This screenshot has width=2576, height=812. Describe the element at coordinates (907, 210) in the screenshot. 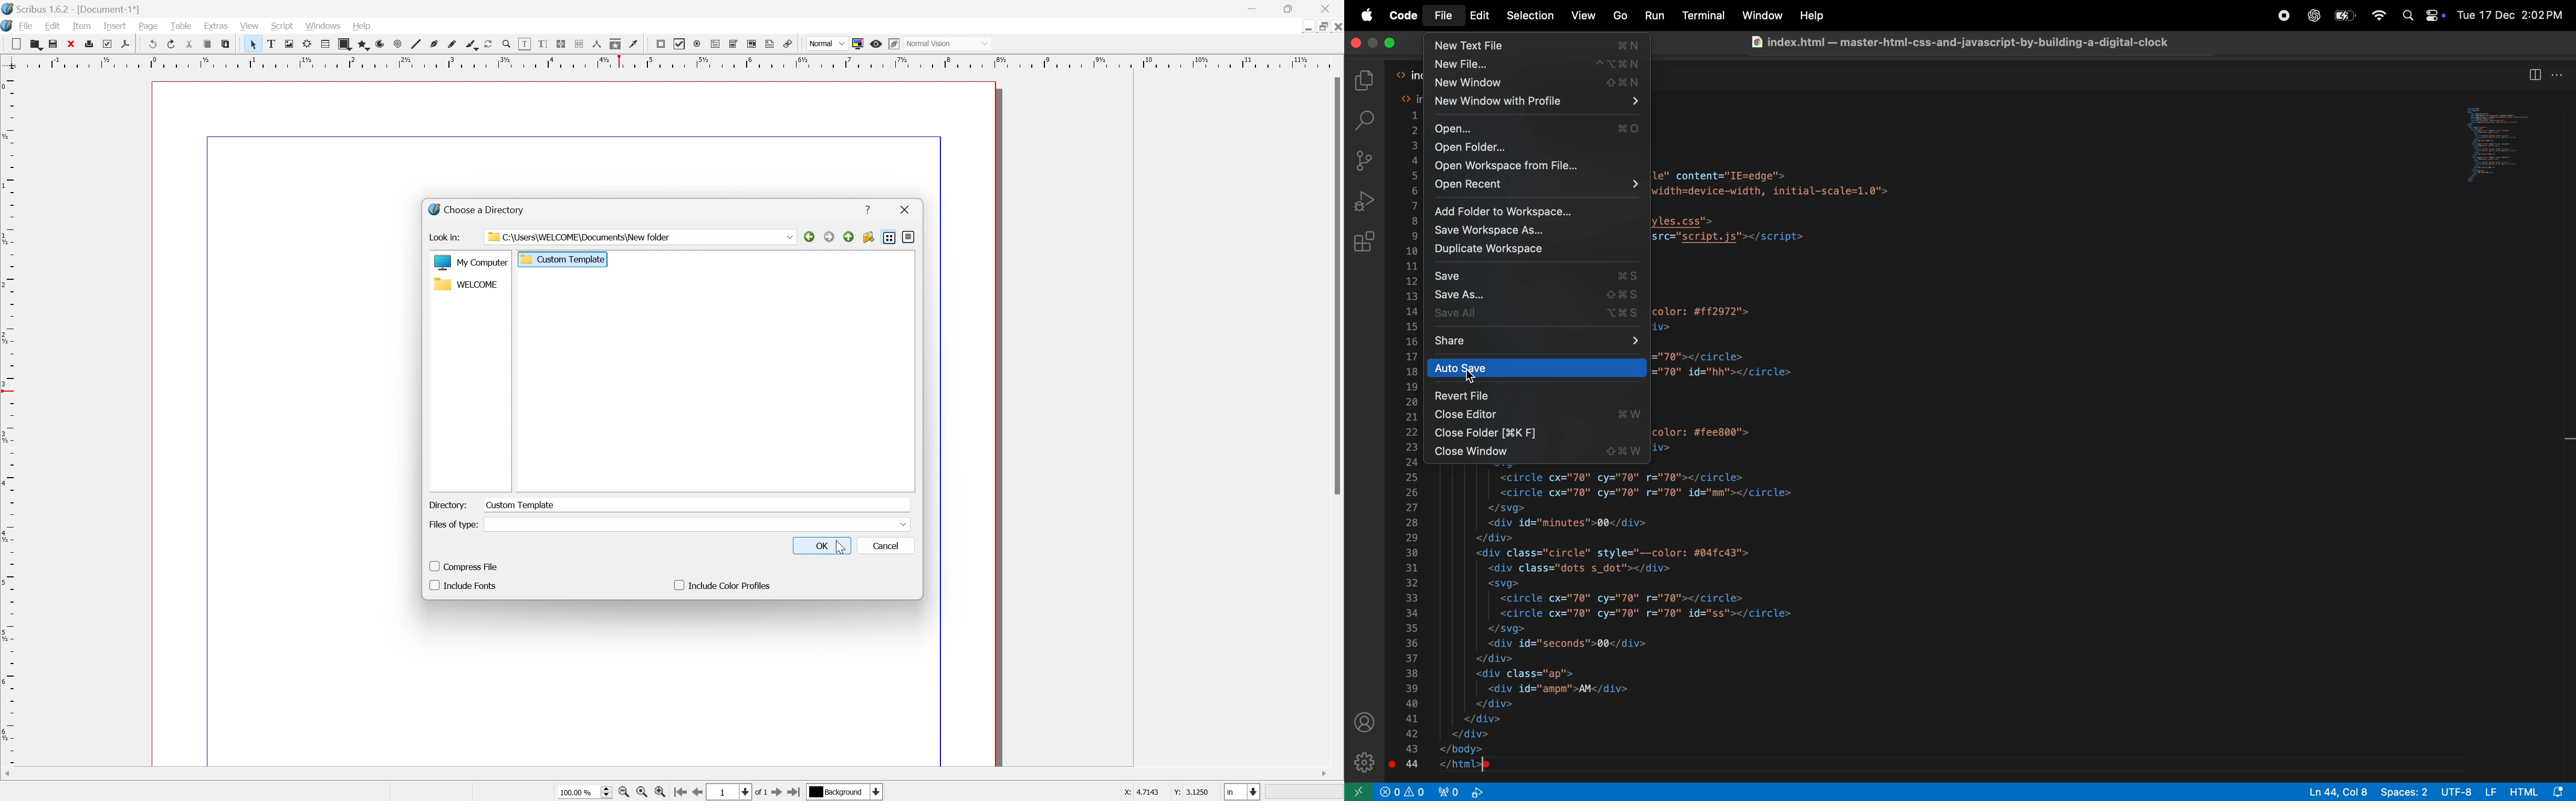

I see `close` at that location.